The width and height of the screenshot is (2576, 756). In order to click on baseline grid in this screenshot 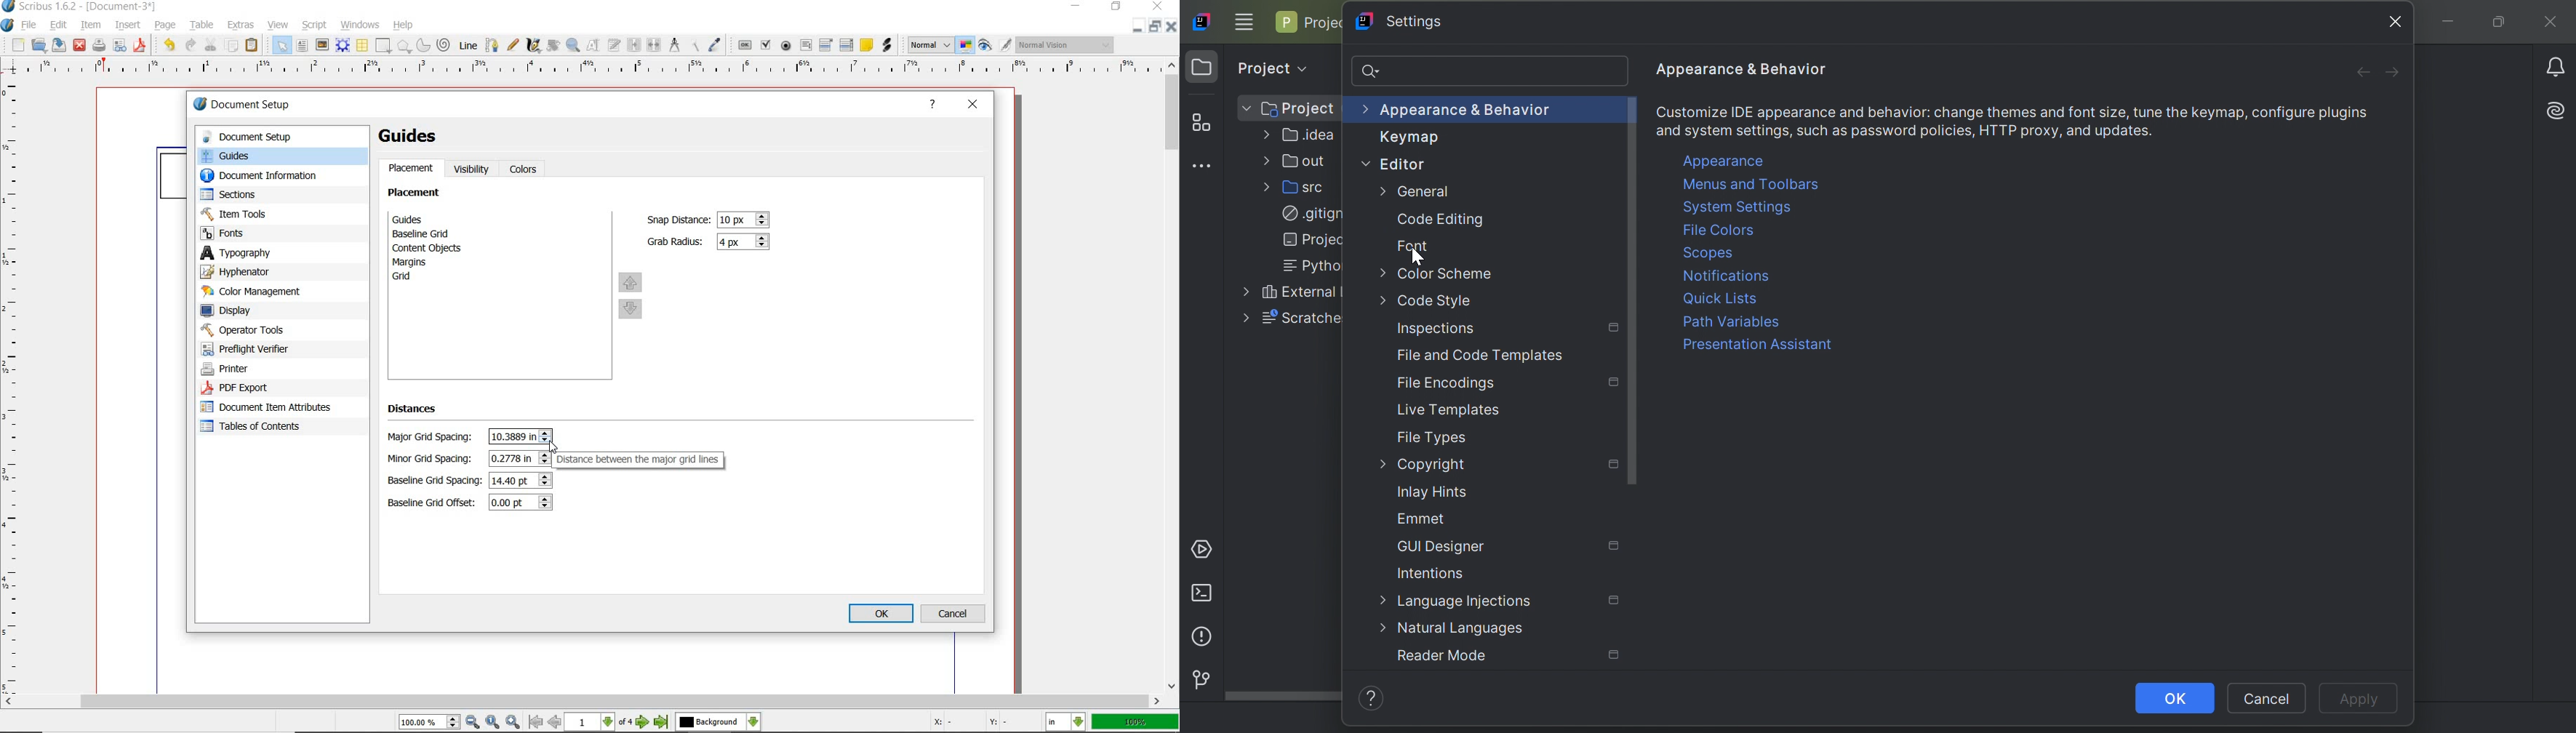, I will do `click(425, 234)`.